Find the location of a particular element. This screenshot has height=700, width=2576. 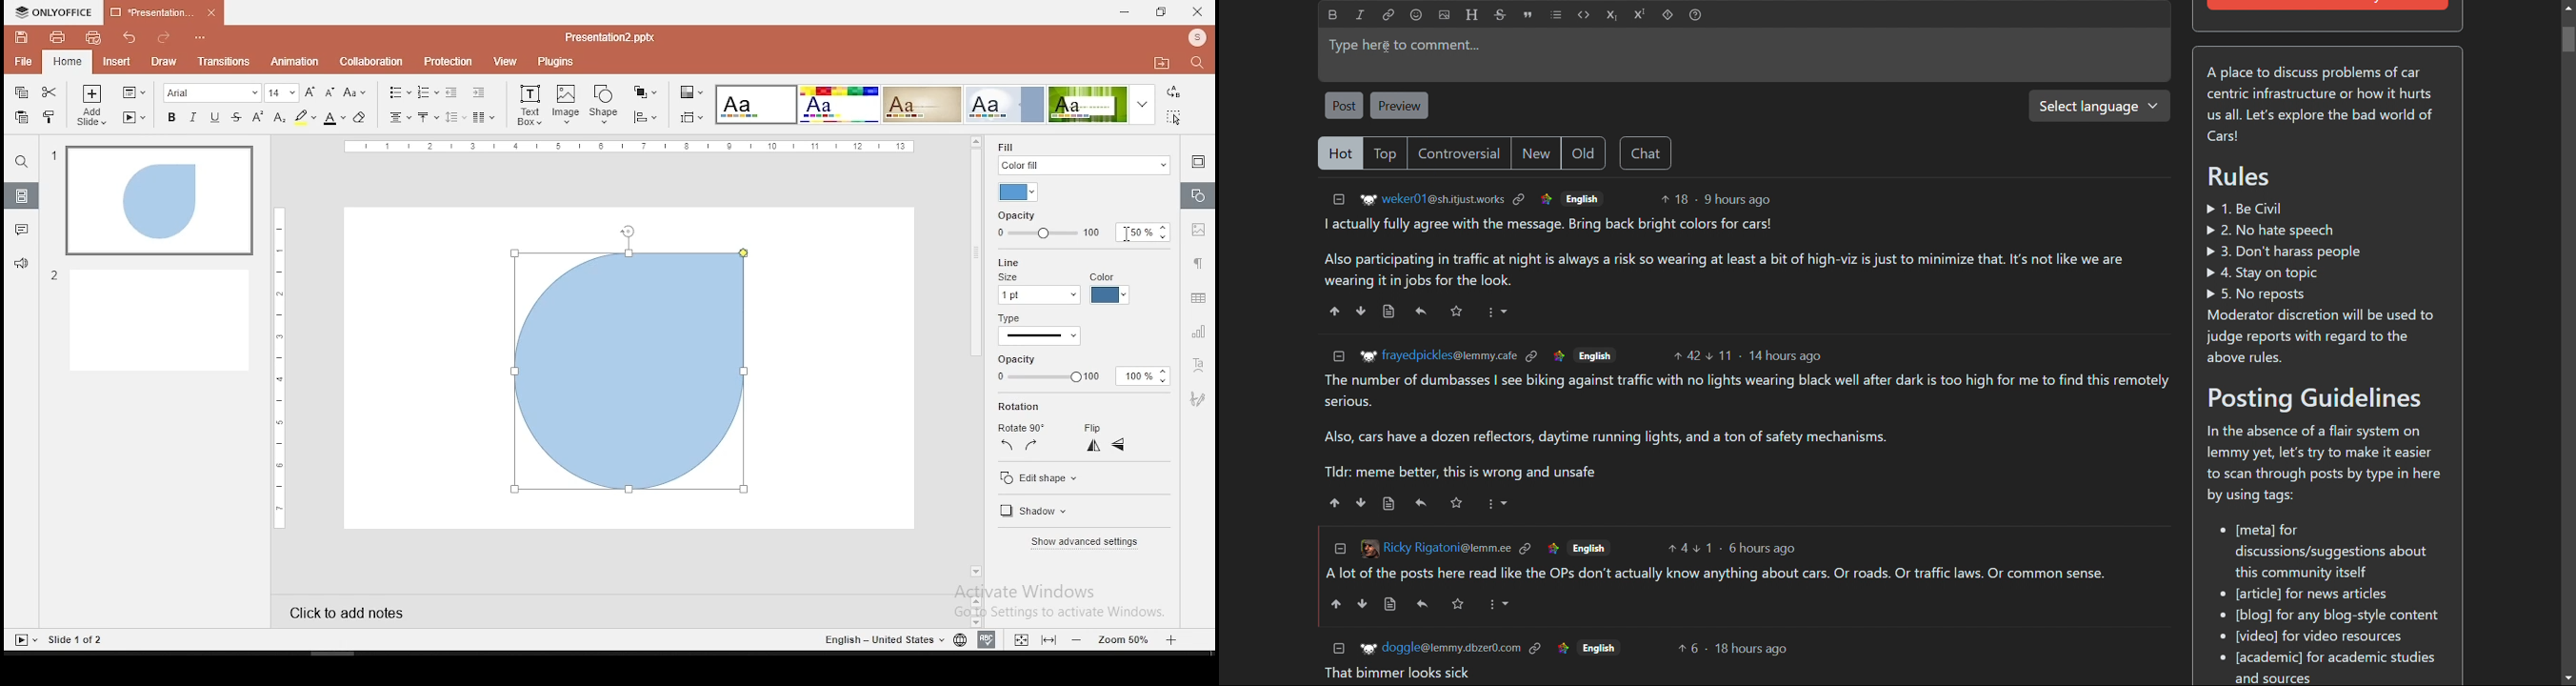

collapse is located at coordinates (1339, 200).